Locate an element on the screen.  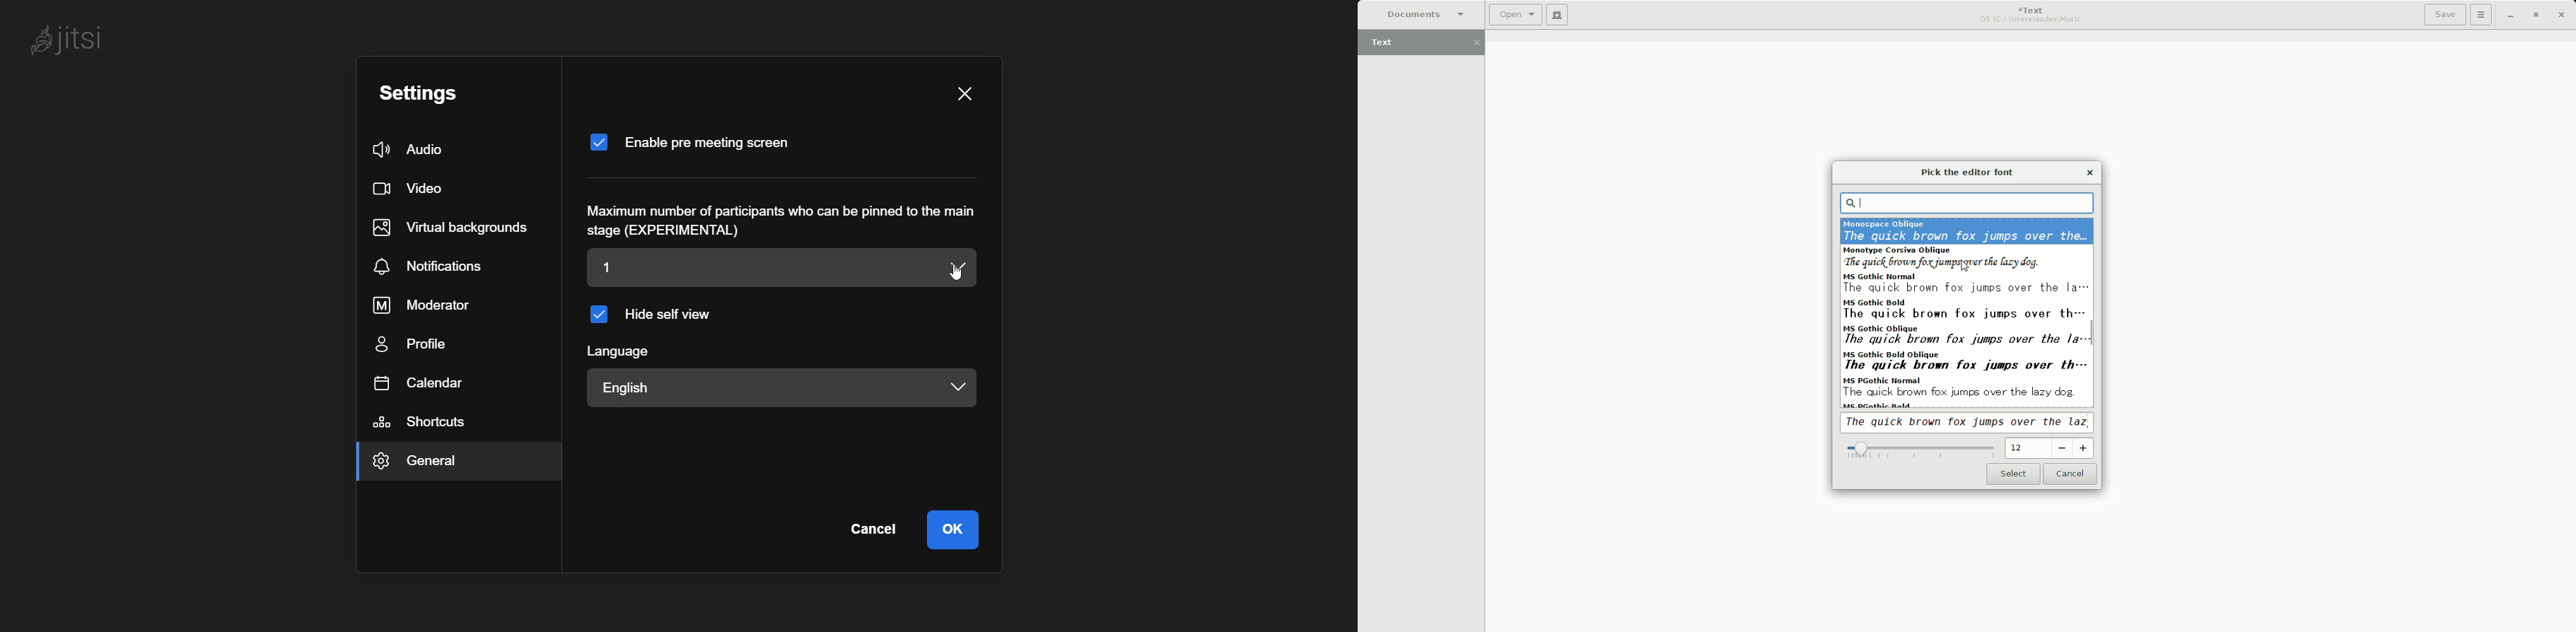
general is located at coordinates (433, 464).